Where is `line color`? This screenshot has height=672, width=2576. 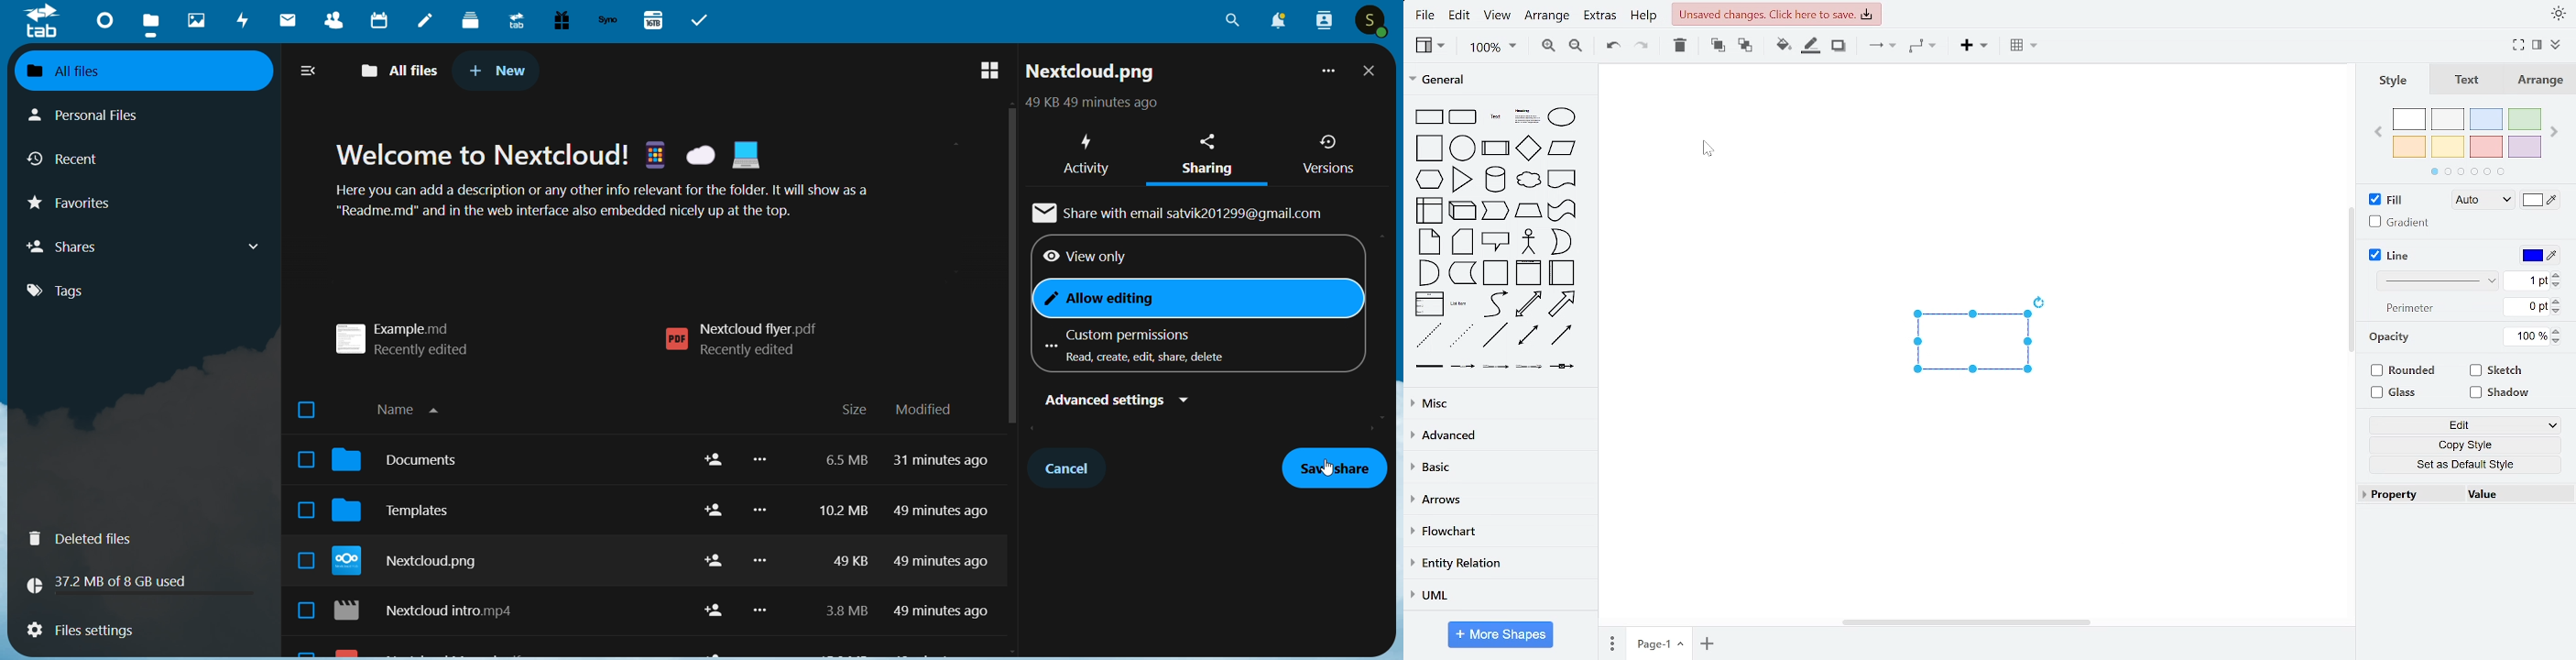
line color is located at coordinates (2538, 256).